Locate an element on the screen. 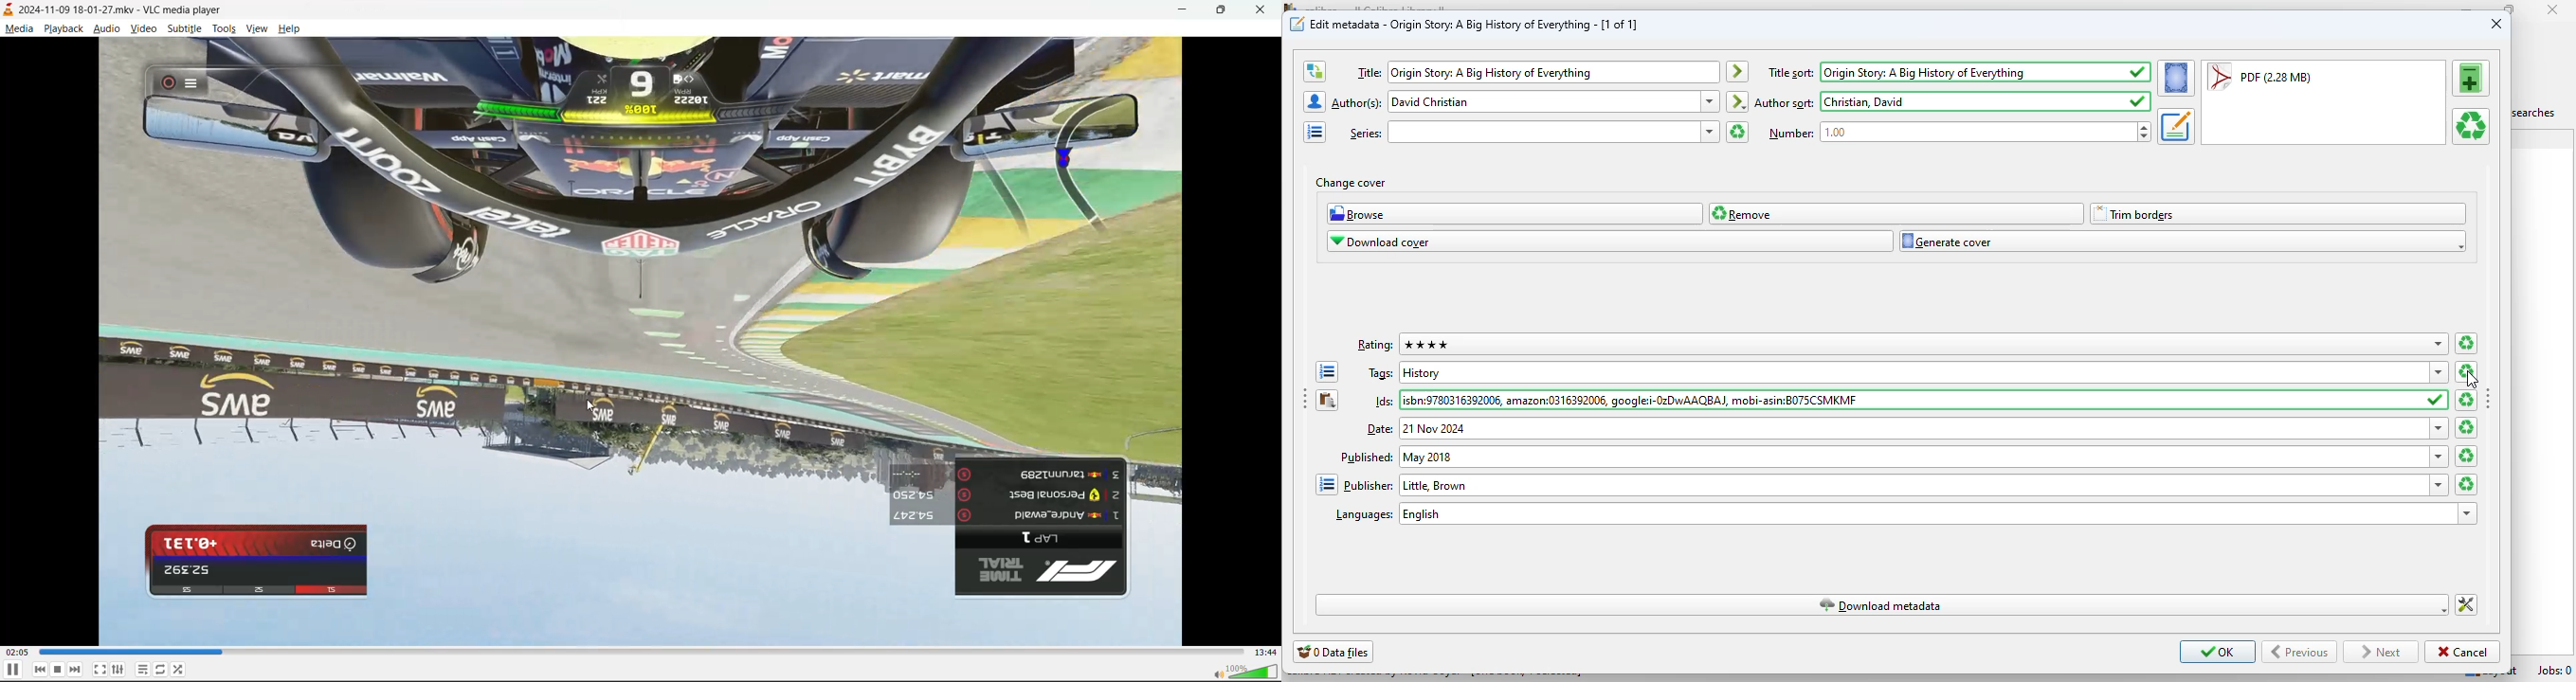 Image resolution: width=2576 pixels, height=700 pixels. text is located at coordinates (1364, 516).